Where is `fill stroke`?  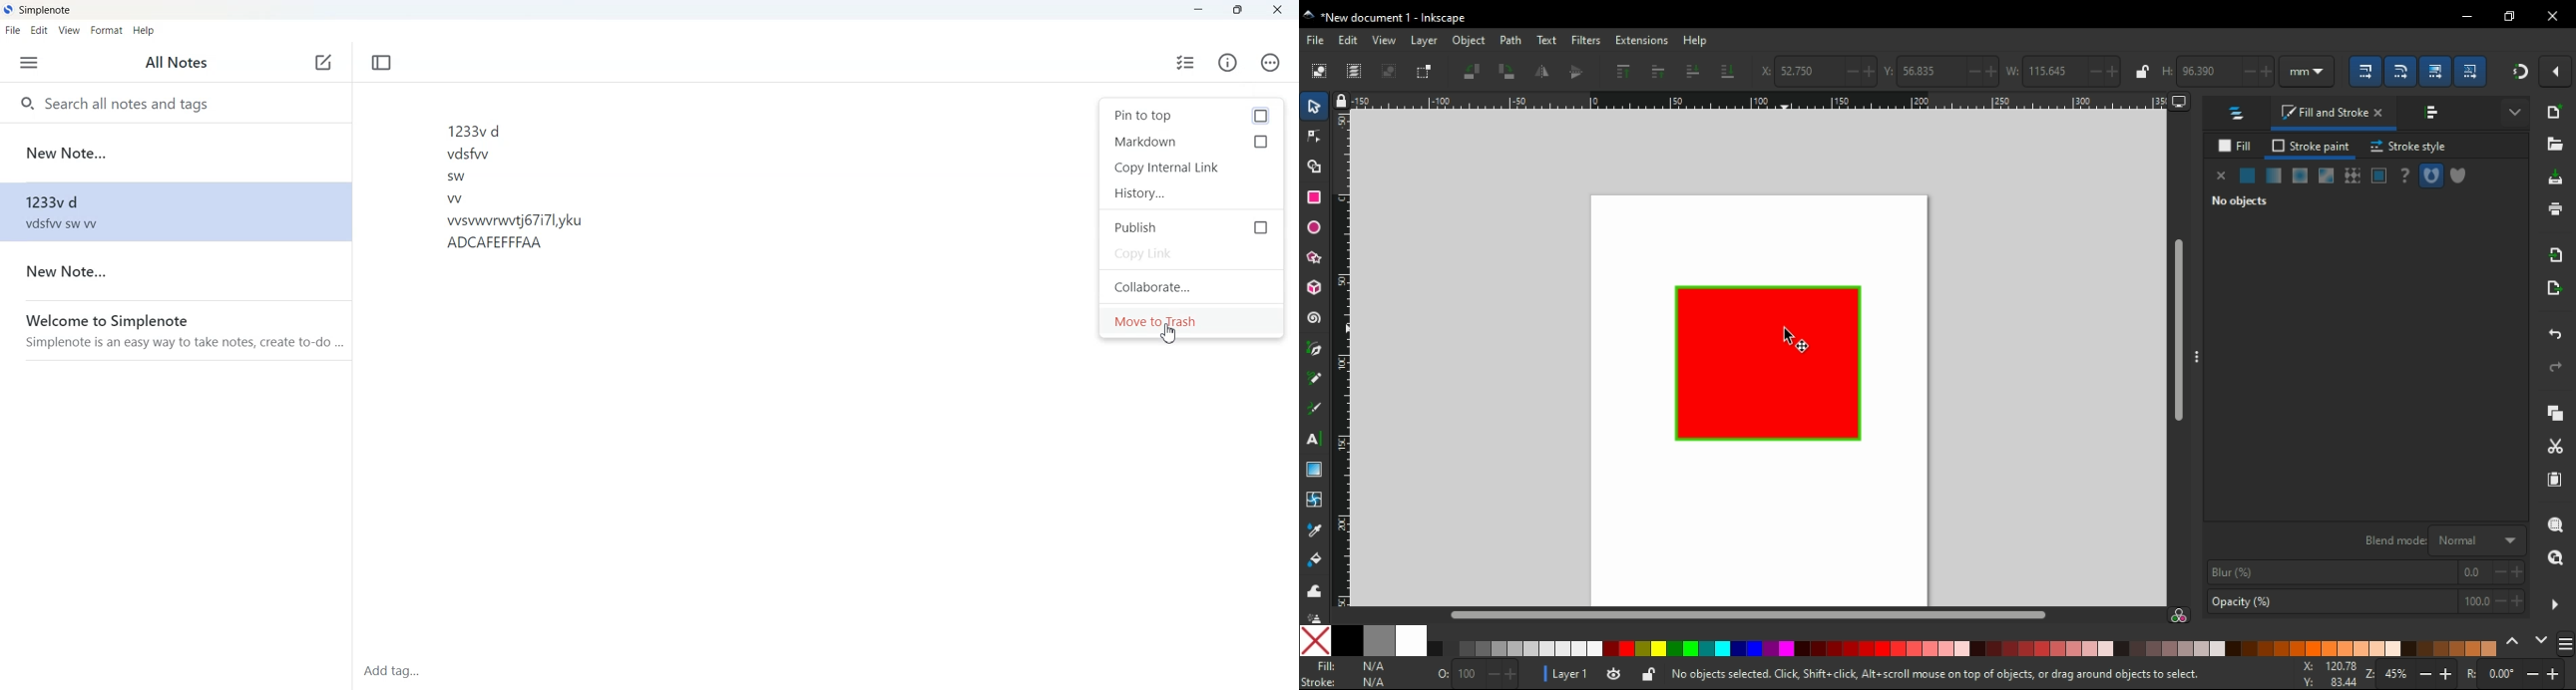 fill stroke is located at coordinates (2334, 115).